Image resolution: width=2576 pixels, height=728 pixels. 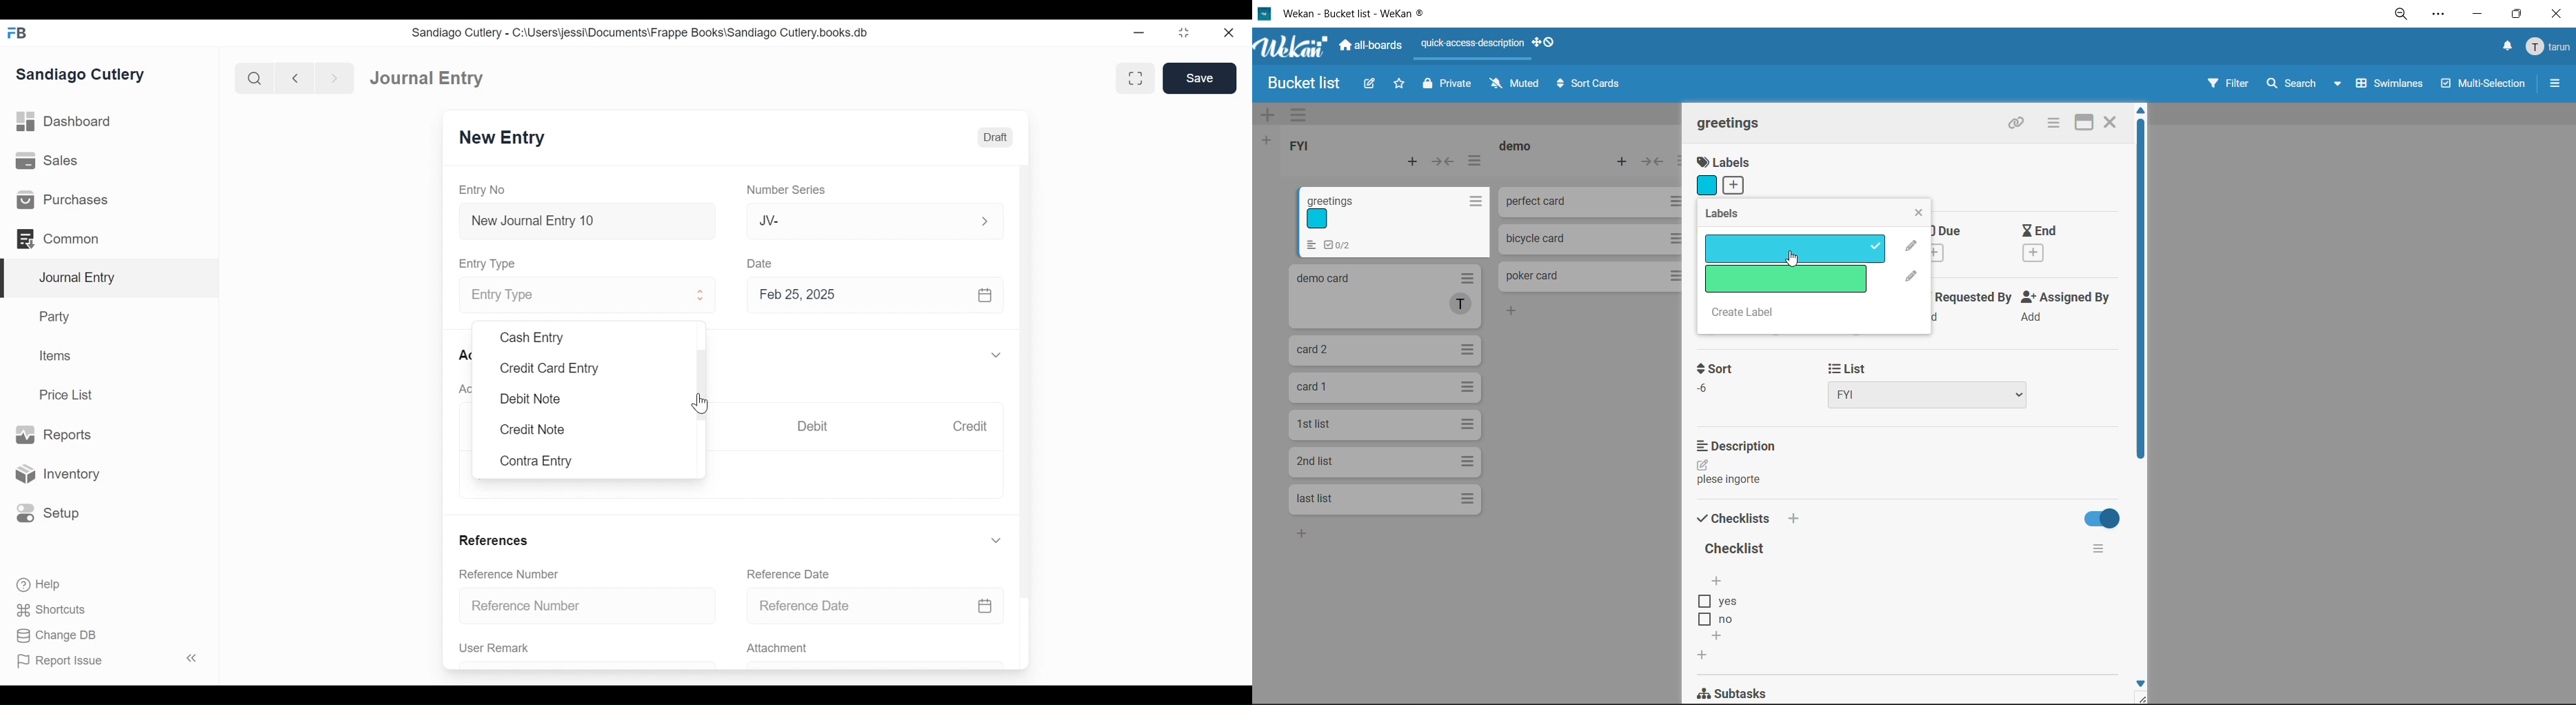 I want to click on Common, so click(x=59, y=238).